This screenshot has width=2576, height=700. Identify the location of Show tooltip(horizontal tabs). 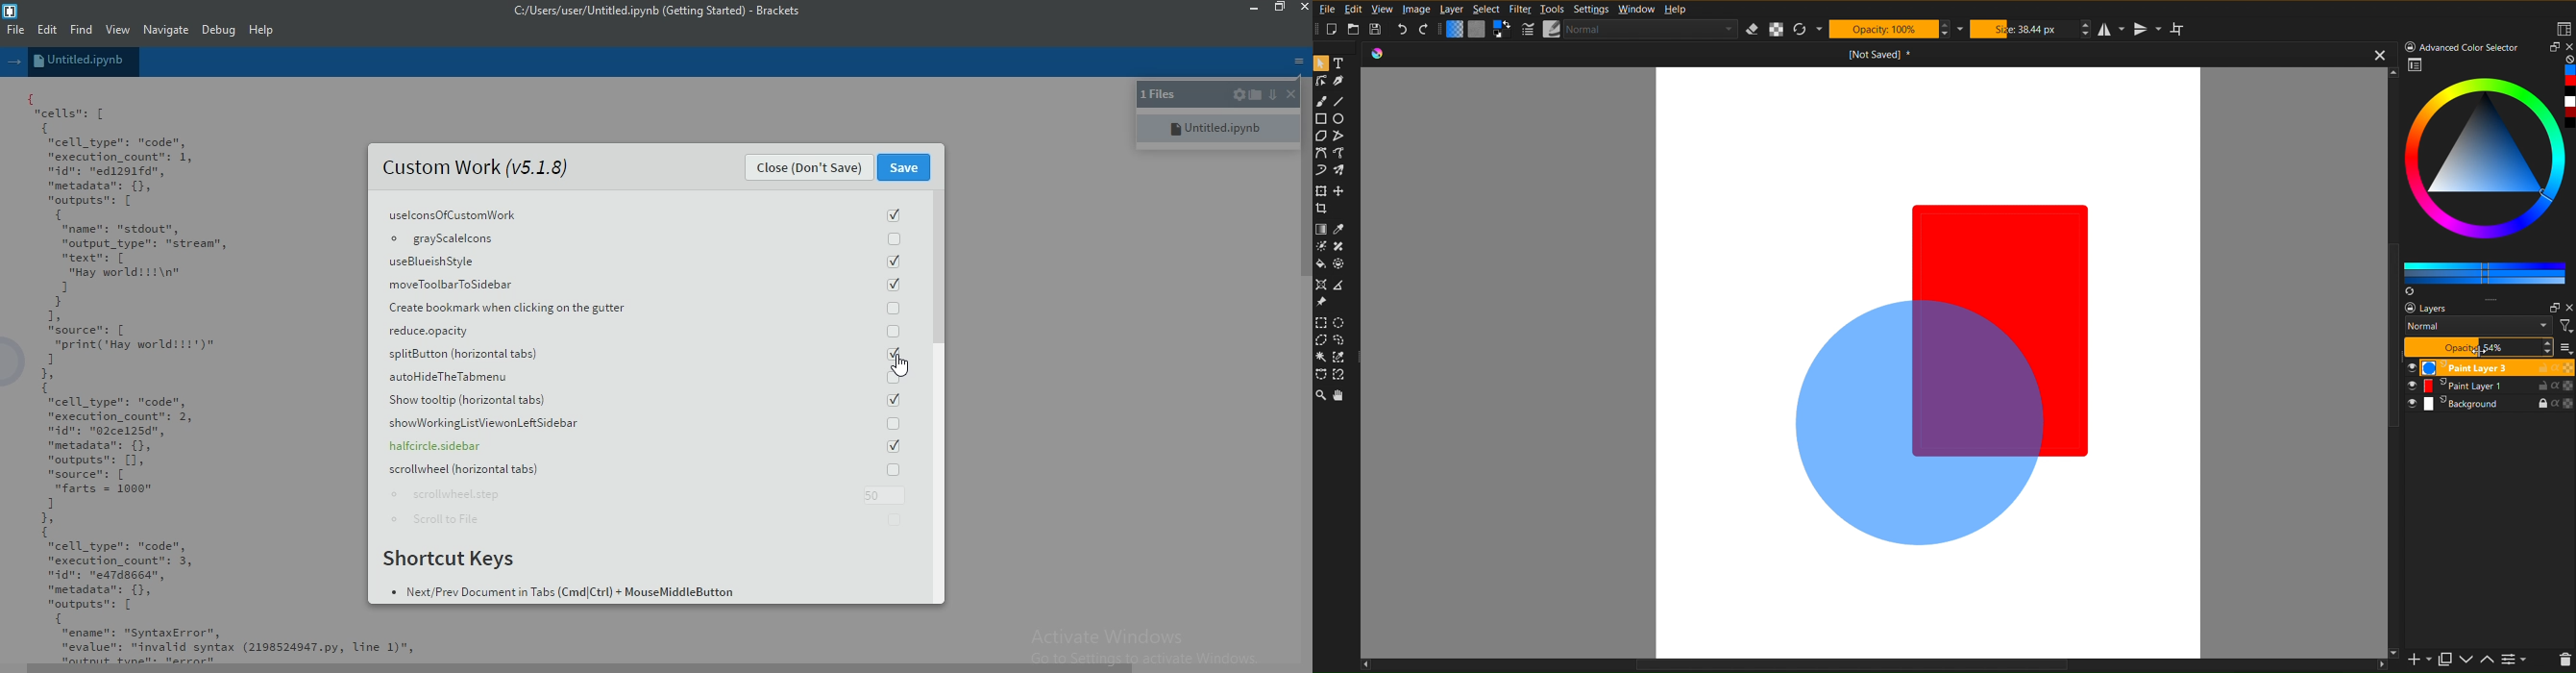
(652, 402).